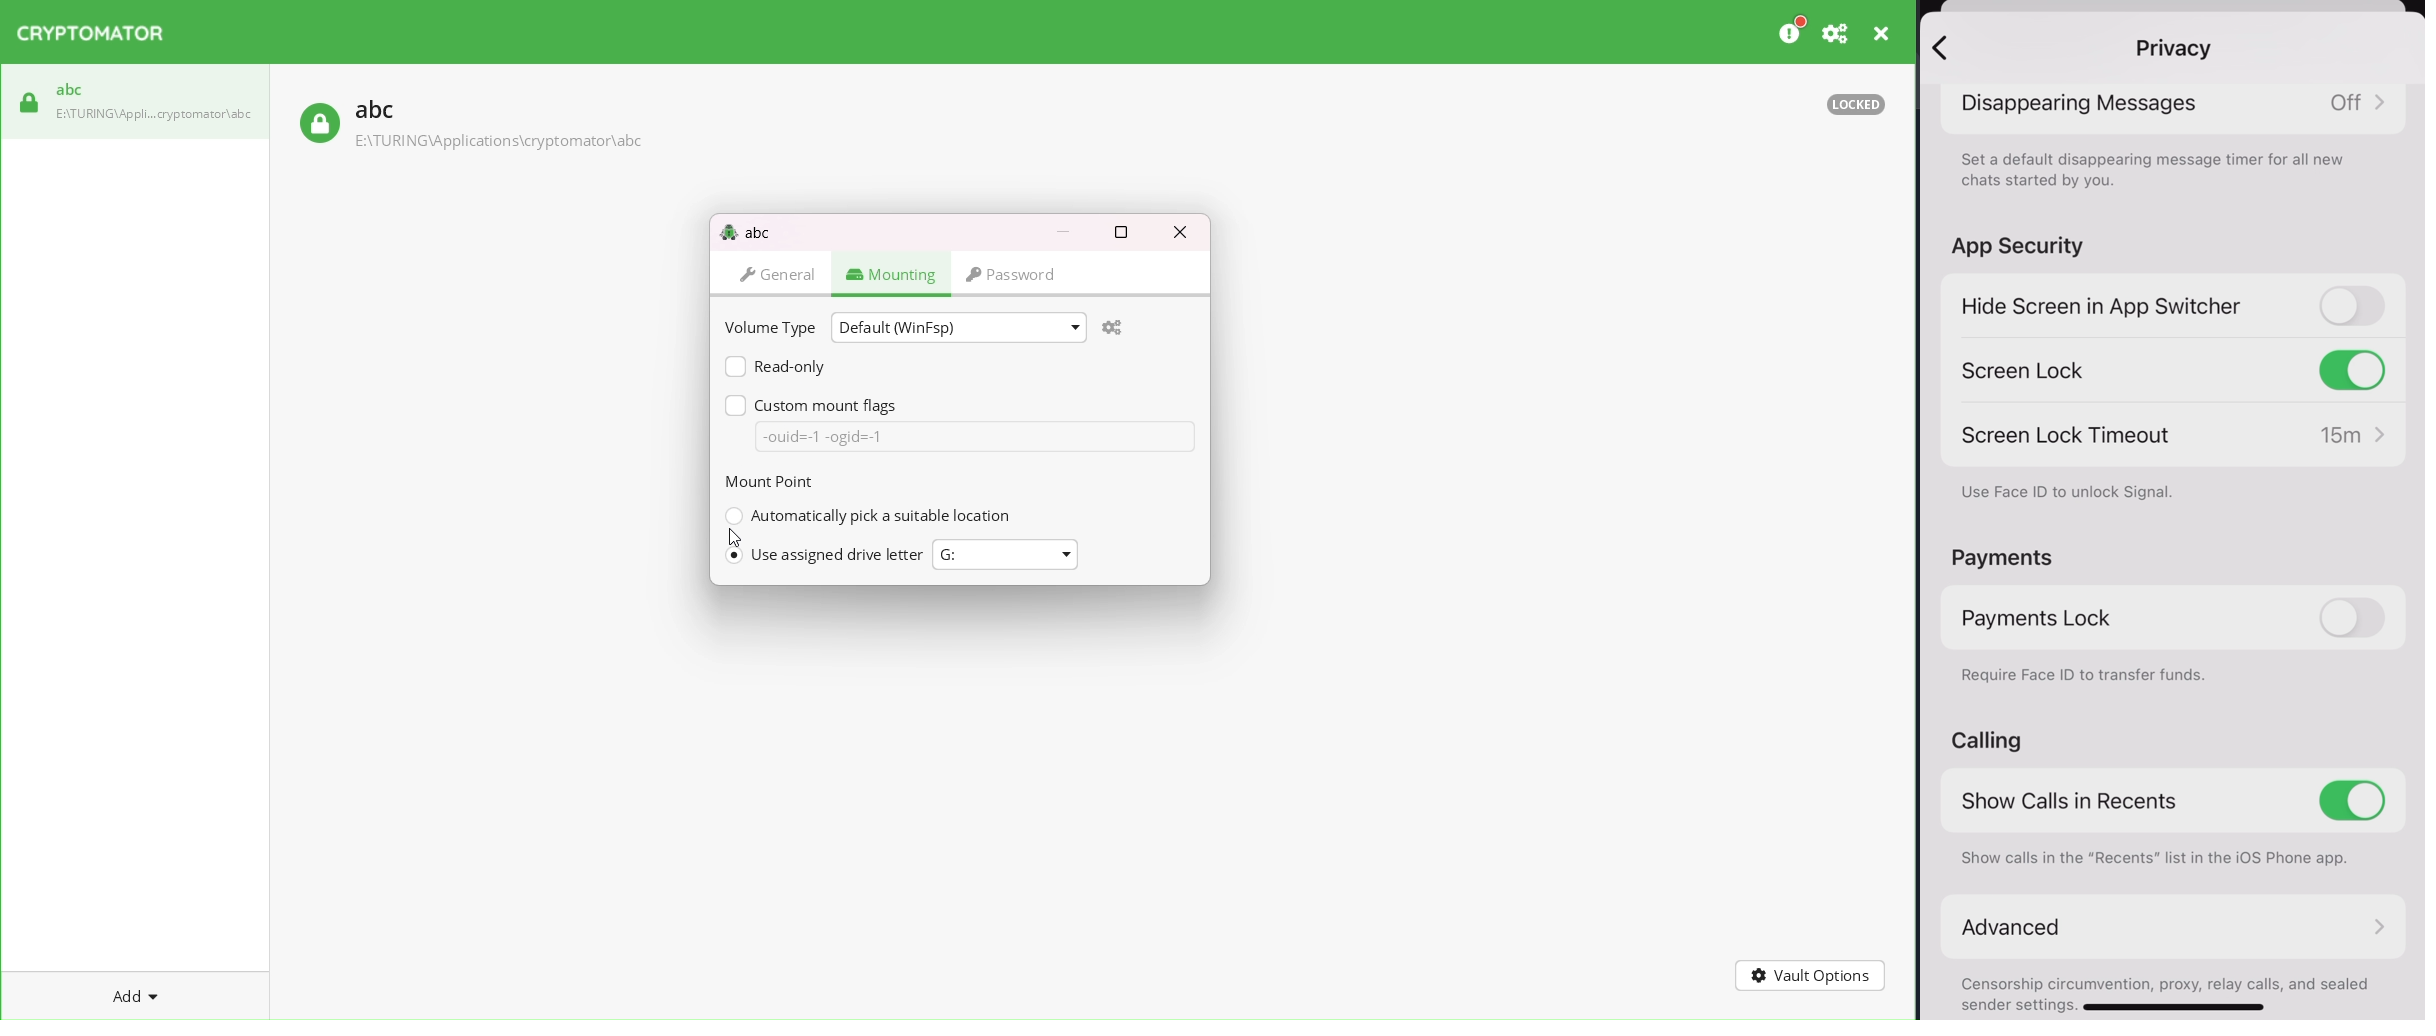 This screenshot has height=1036, width=2436. I want to click on Set a default disappearing message timer for all new
chats started by you., so click(2154, 173).